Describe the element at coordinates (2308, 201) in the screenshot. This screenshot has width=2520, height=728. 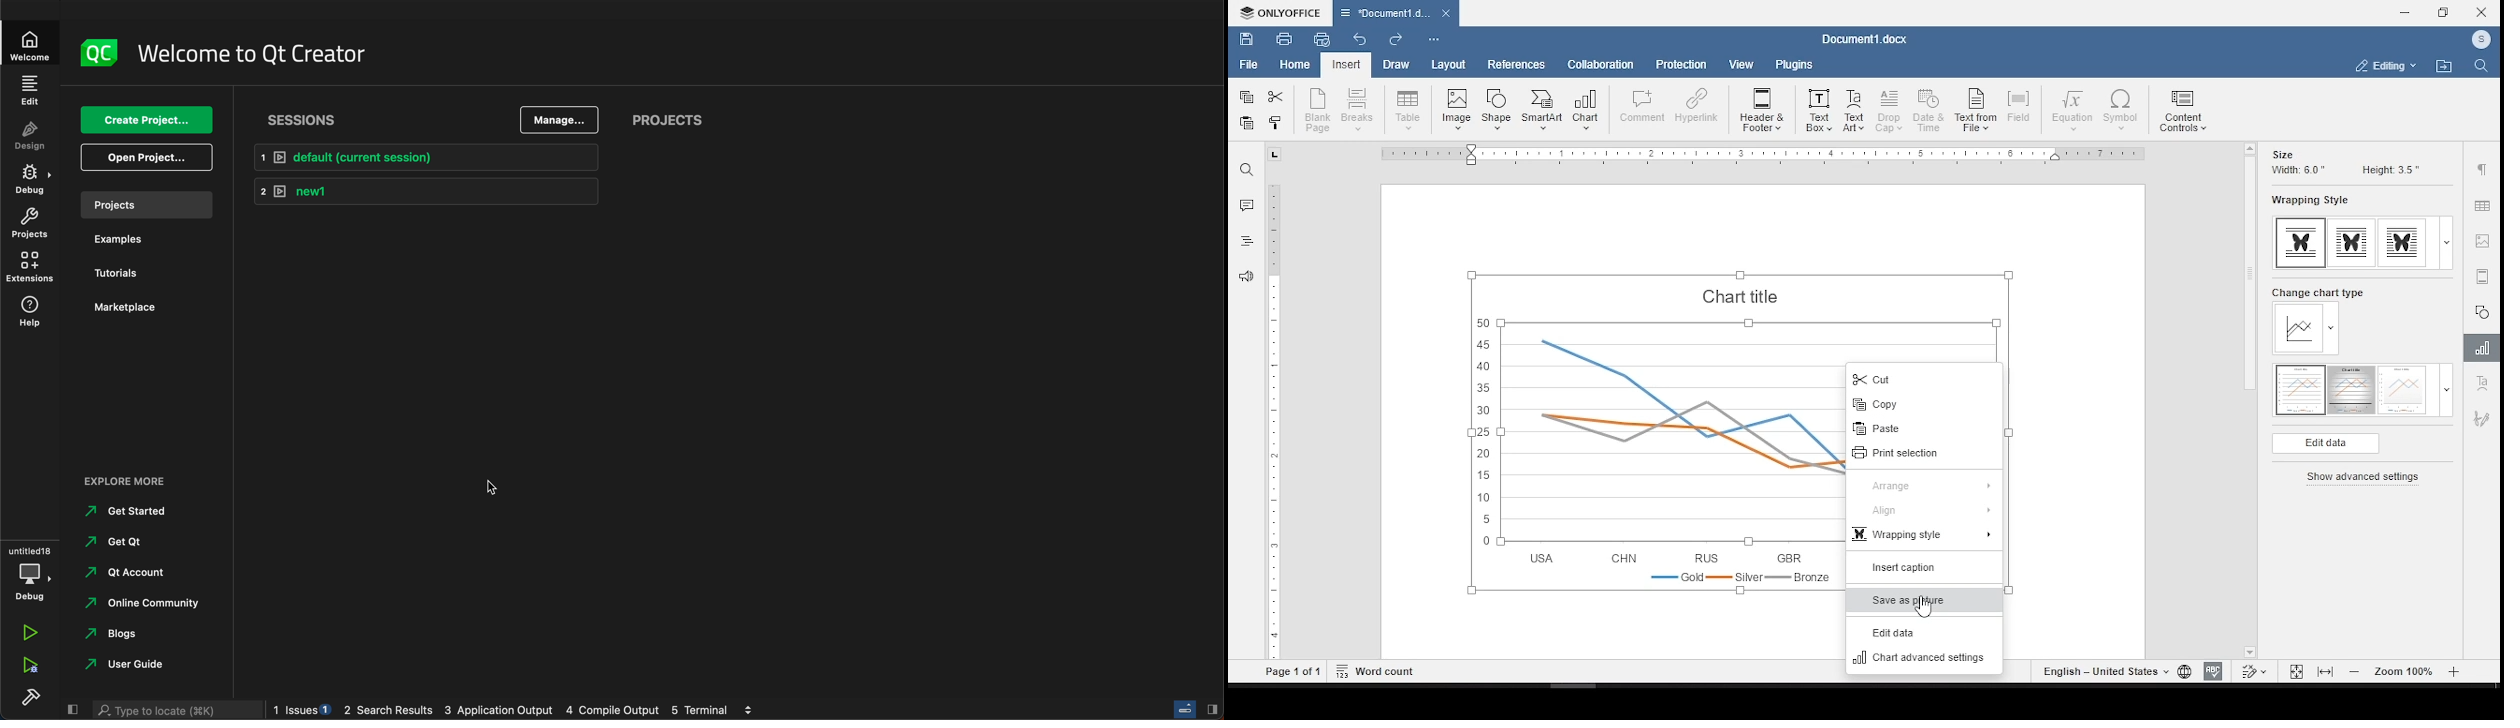
I see `wrapping style` at that location.